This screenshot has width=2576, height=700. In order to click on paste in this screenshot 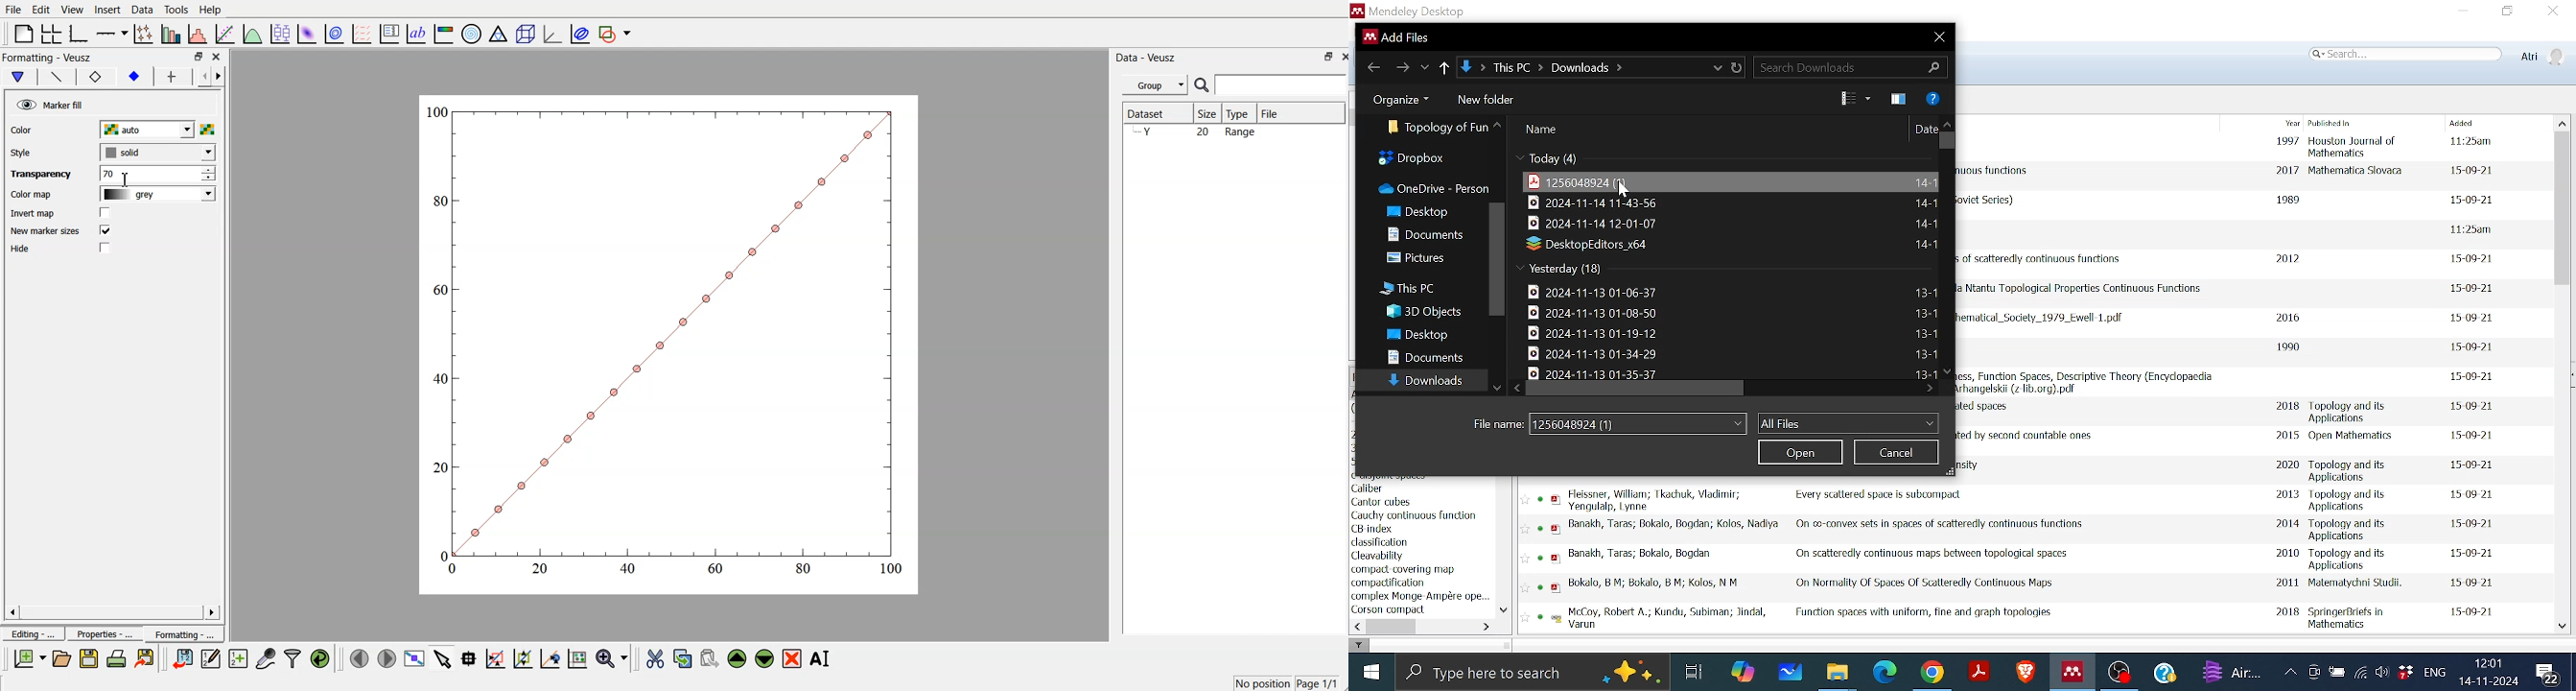, I will do `click(710, 656)`.